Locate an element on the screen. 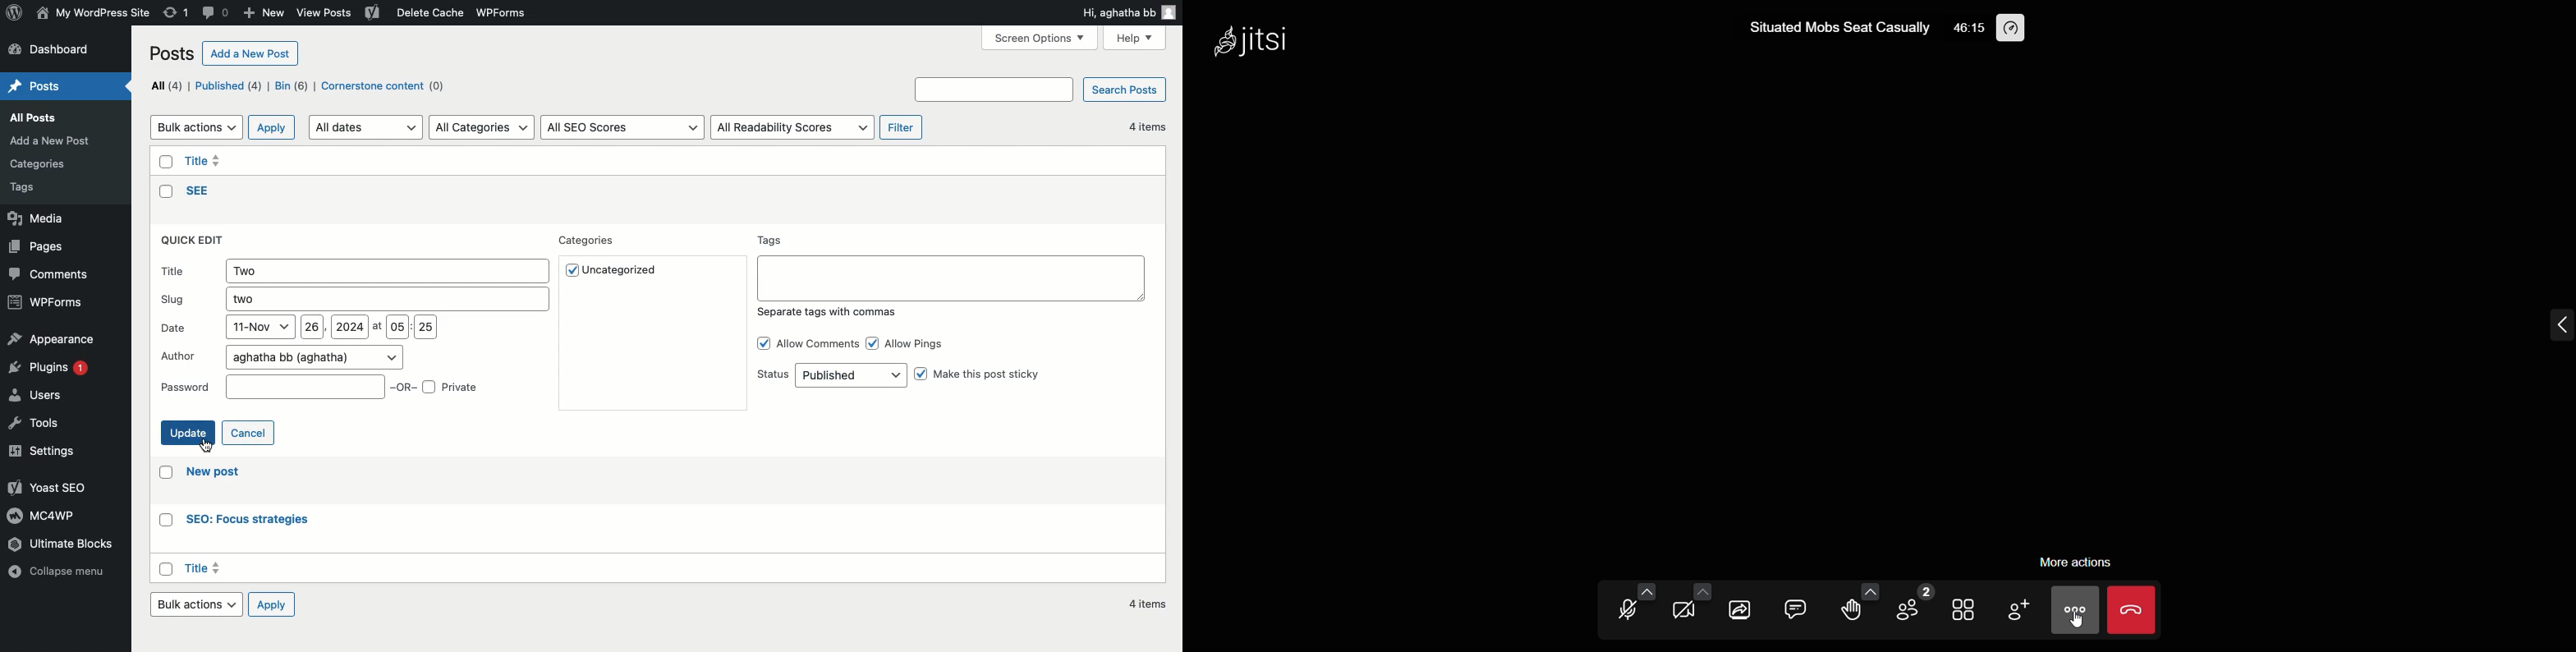 The width and height of the screenshot is (2576, 672). Bulk actions is located at coordinates (196, 127).